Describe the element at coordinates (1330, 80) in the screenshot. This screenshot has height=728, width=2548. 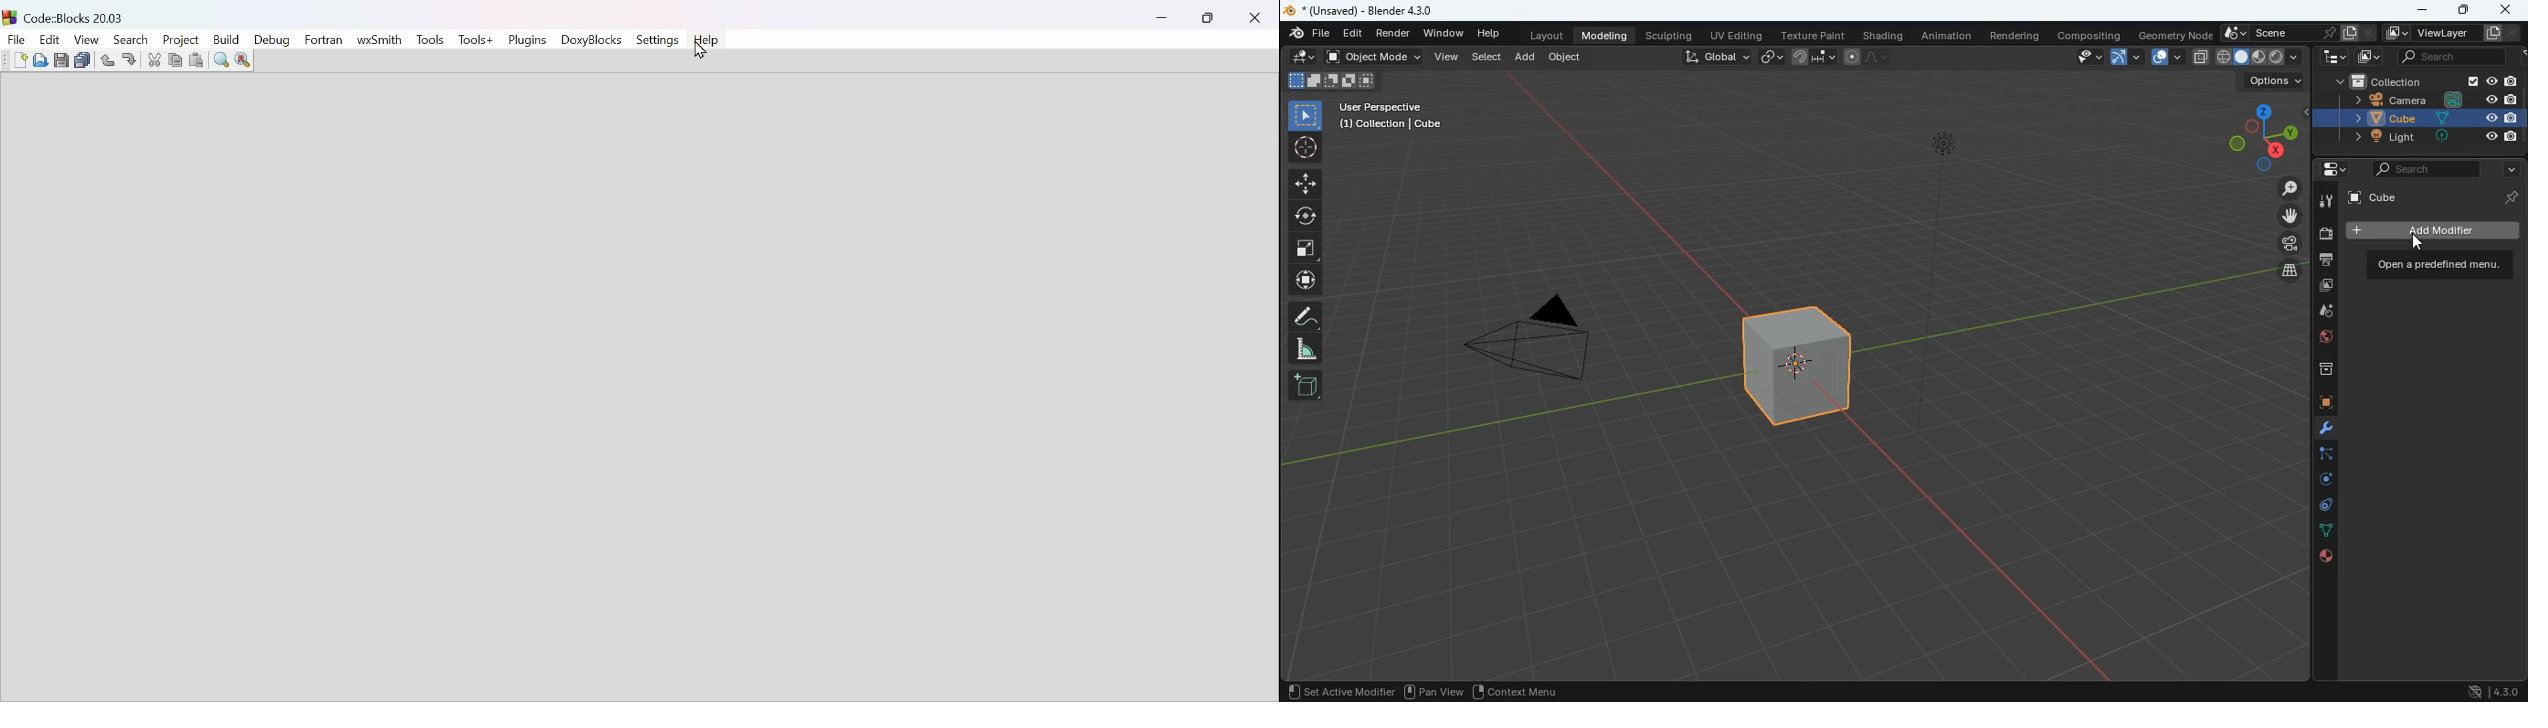
I see `image size` at that location.